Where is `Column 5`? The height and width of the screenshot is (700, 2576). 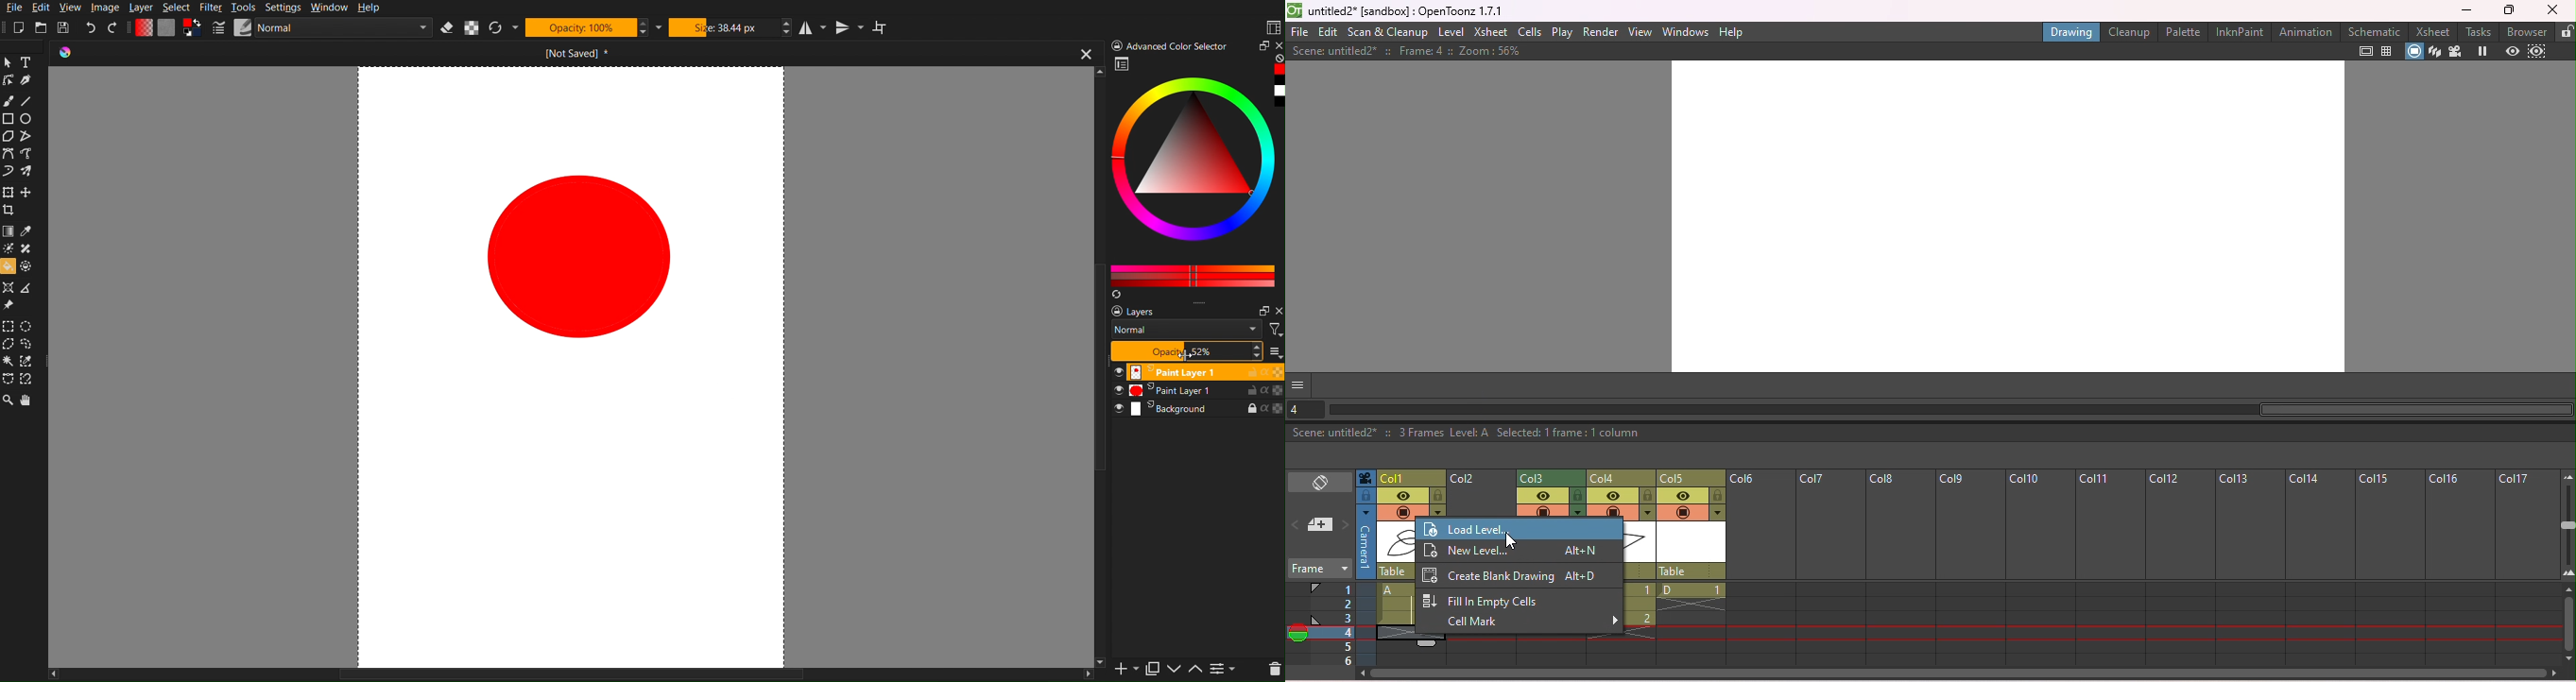
Column 5 is located at coordinates (1692, 477).